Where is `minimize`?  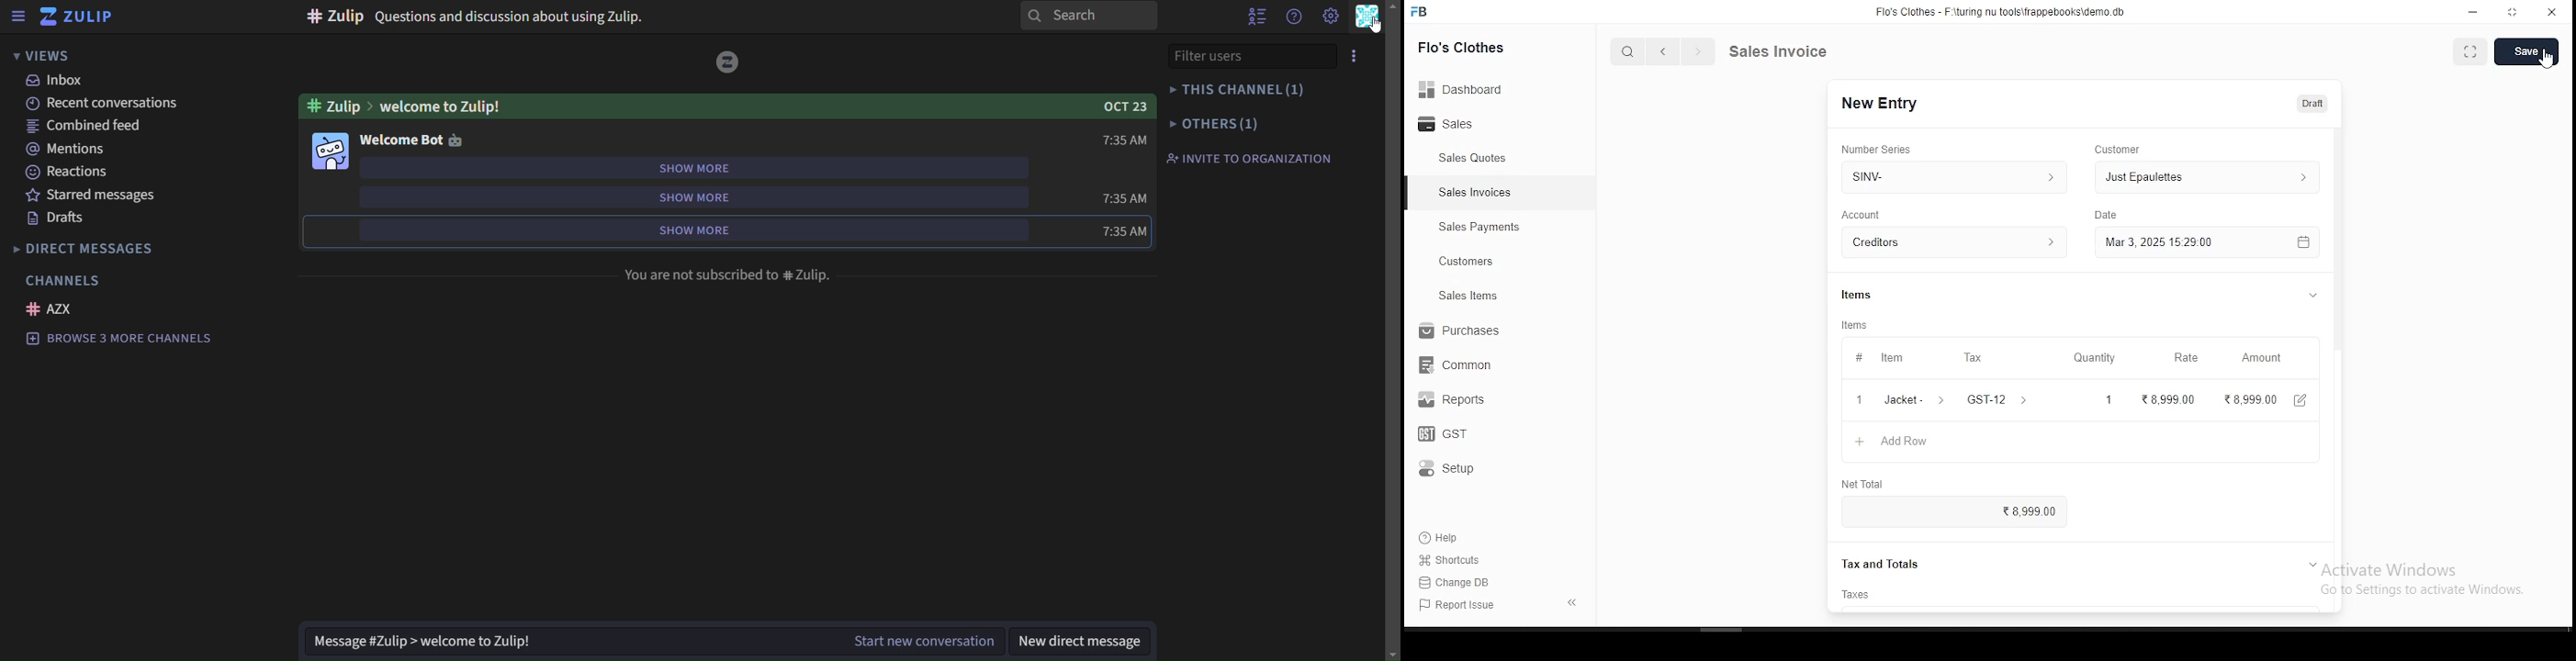
minimize is located at coordinates (2469, 12).